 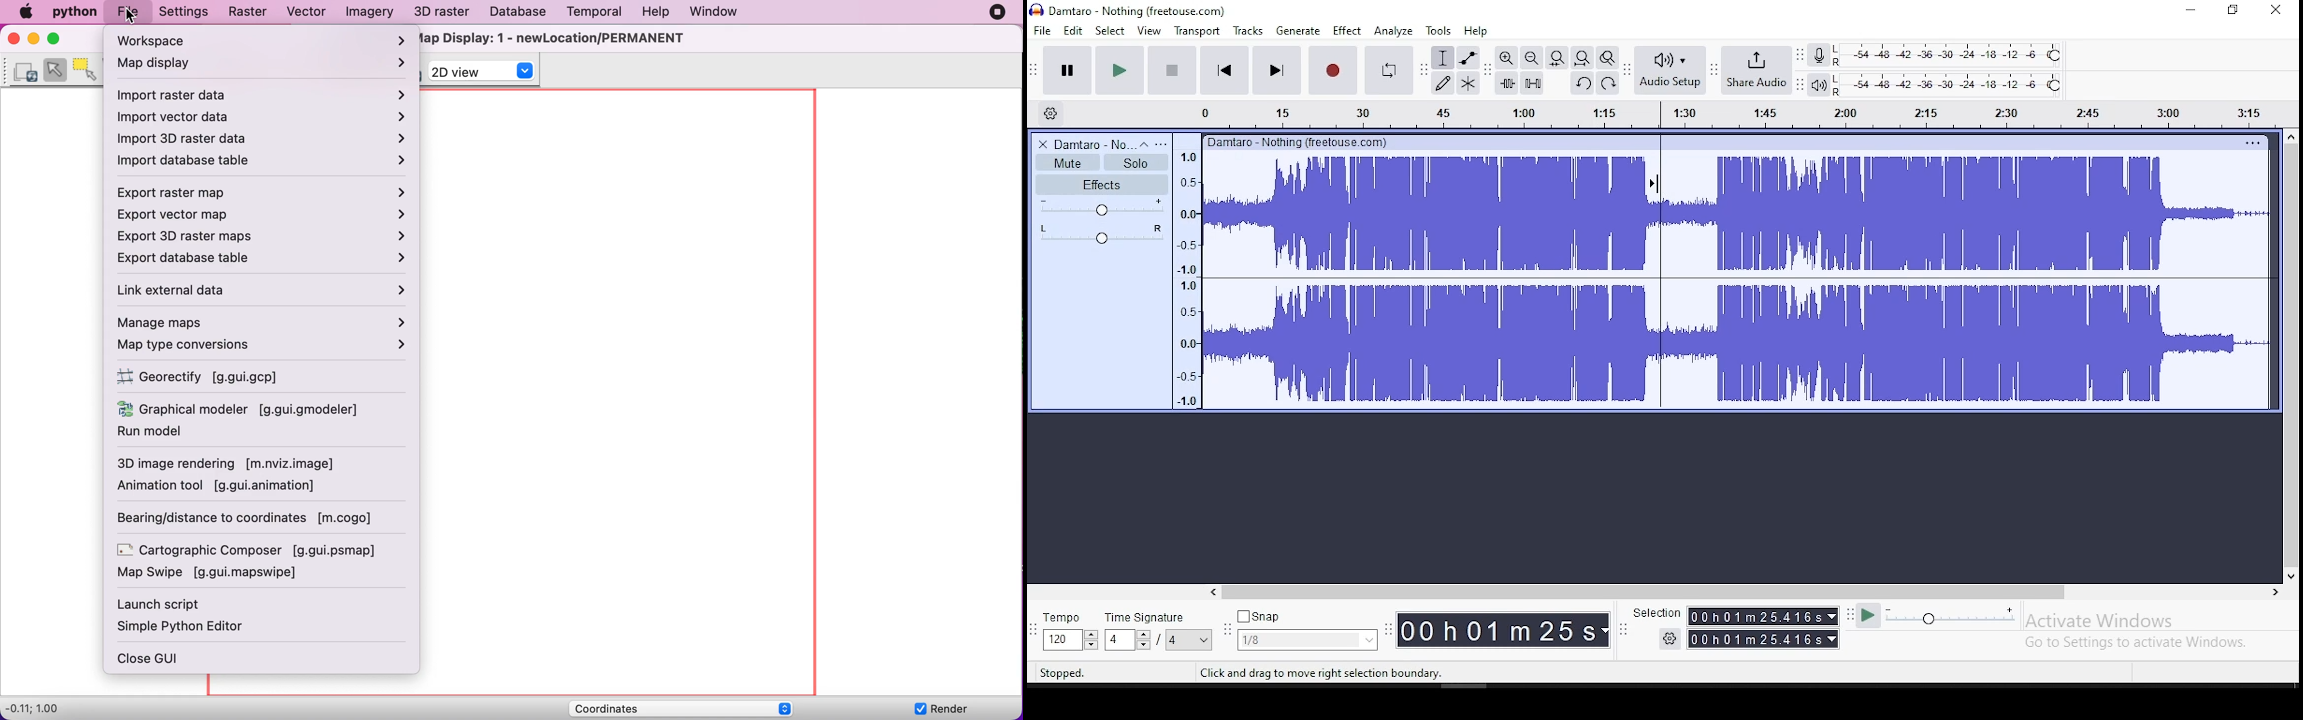 I want to click on toggle buttons, so click(x=1128, y=640).